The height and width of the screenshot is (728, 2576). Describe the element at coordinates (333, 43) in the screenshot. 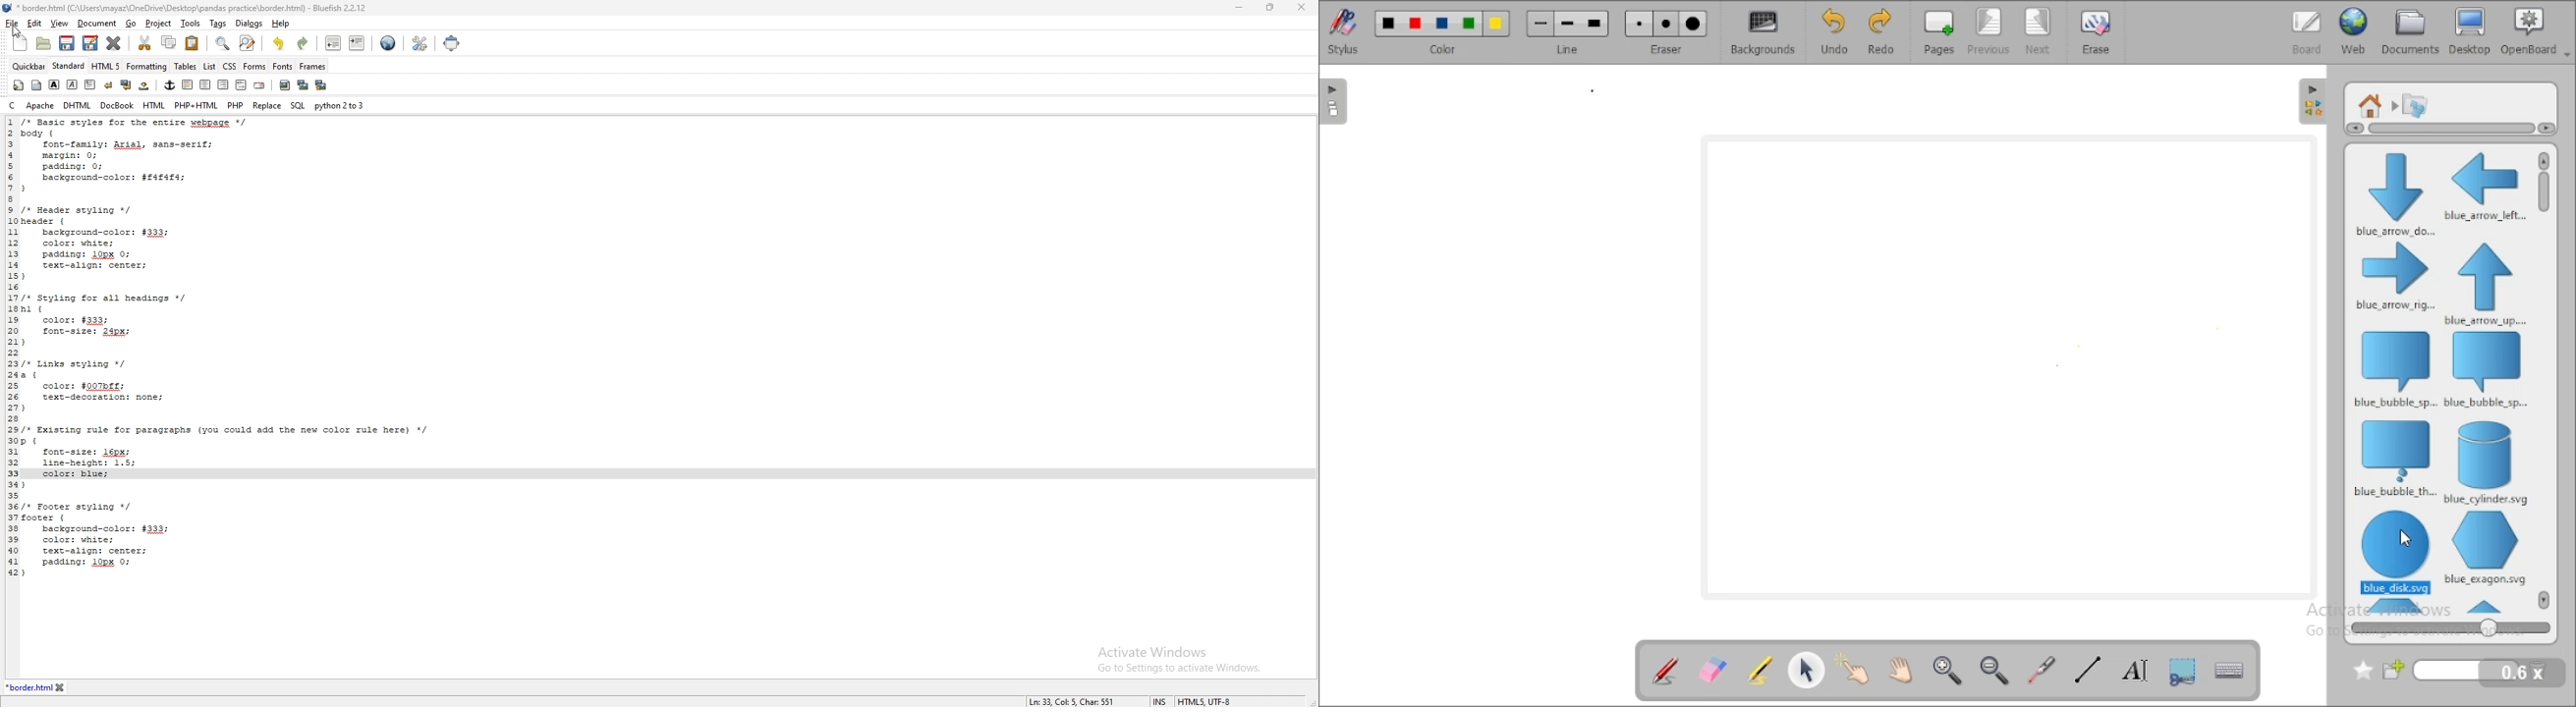

I see `unindent` at that location.